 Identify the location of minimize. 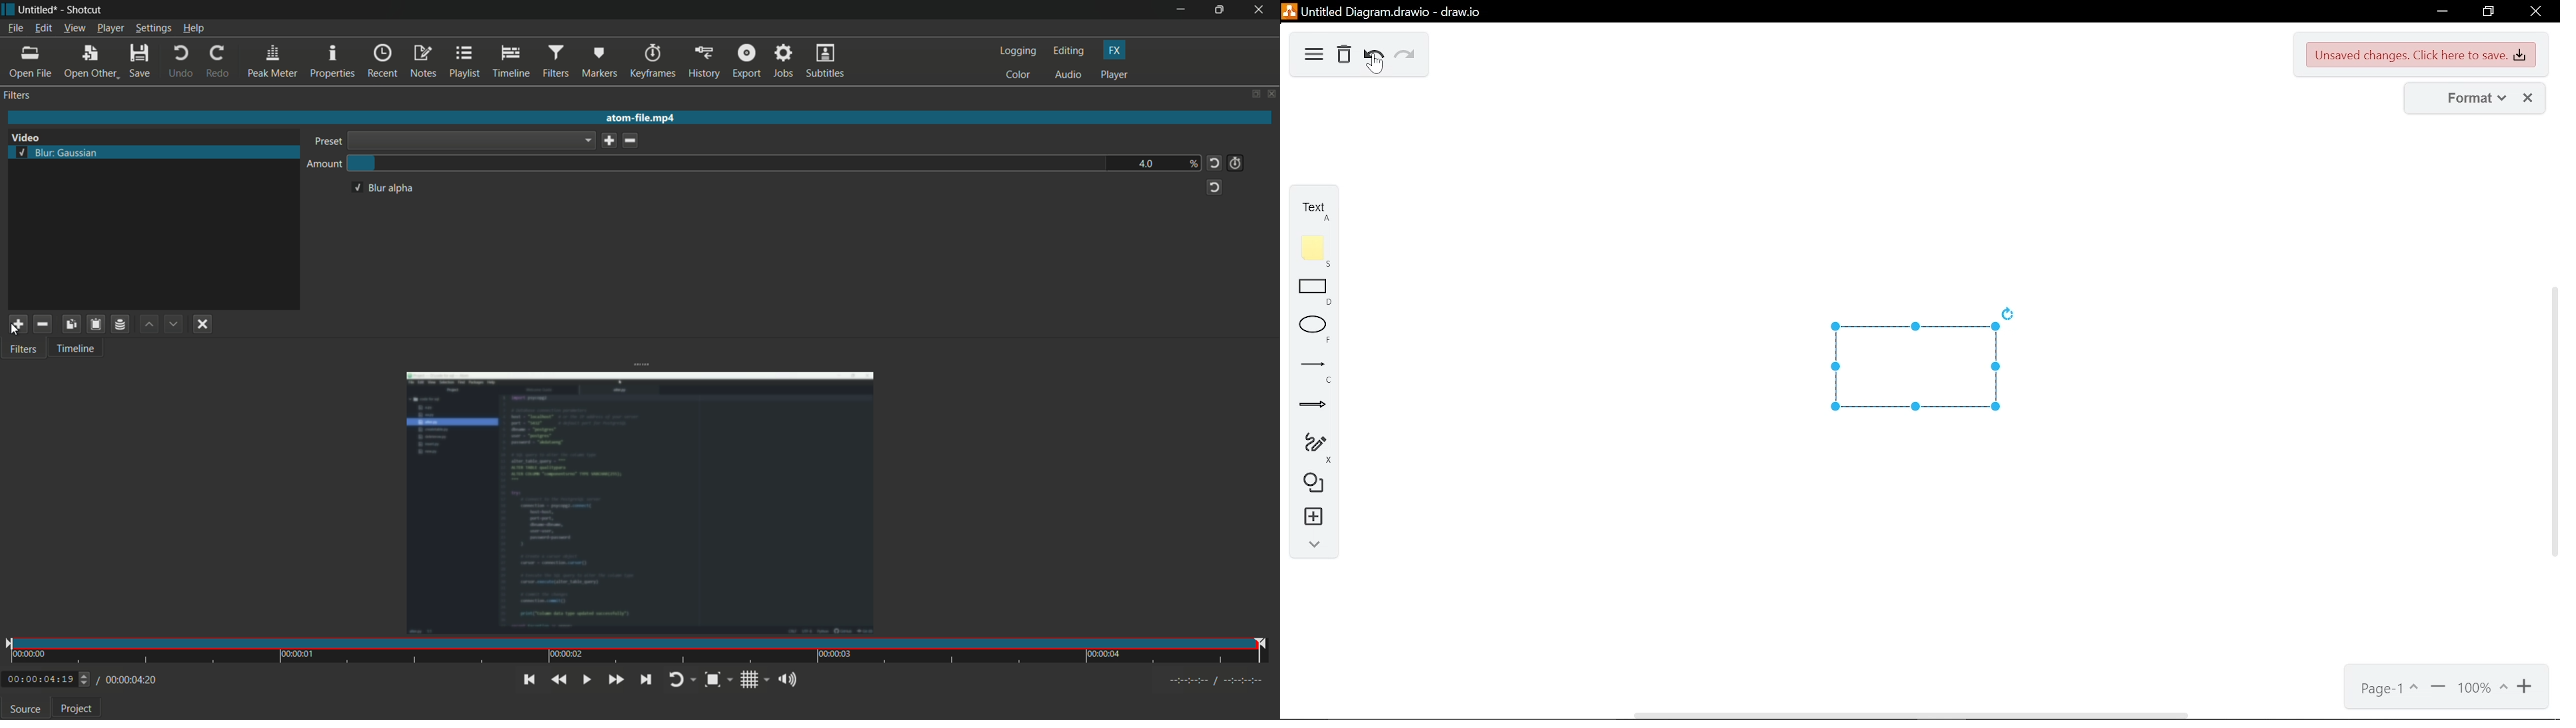
(2442, 11).